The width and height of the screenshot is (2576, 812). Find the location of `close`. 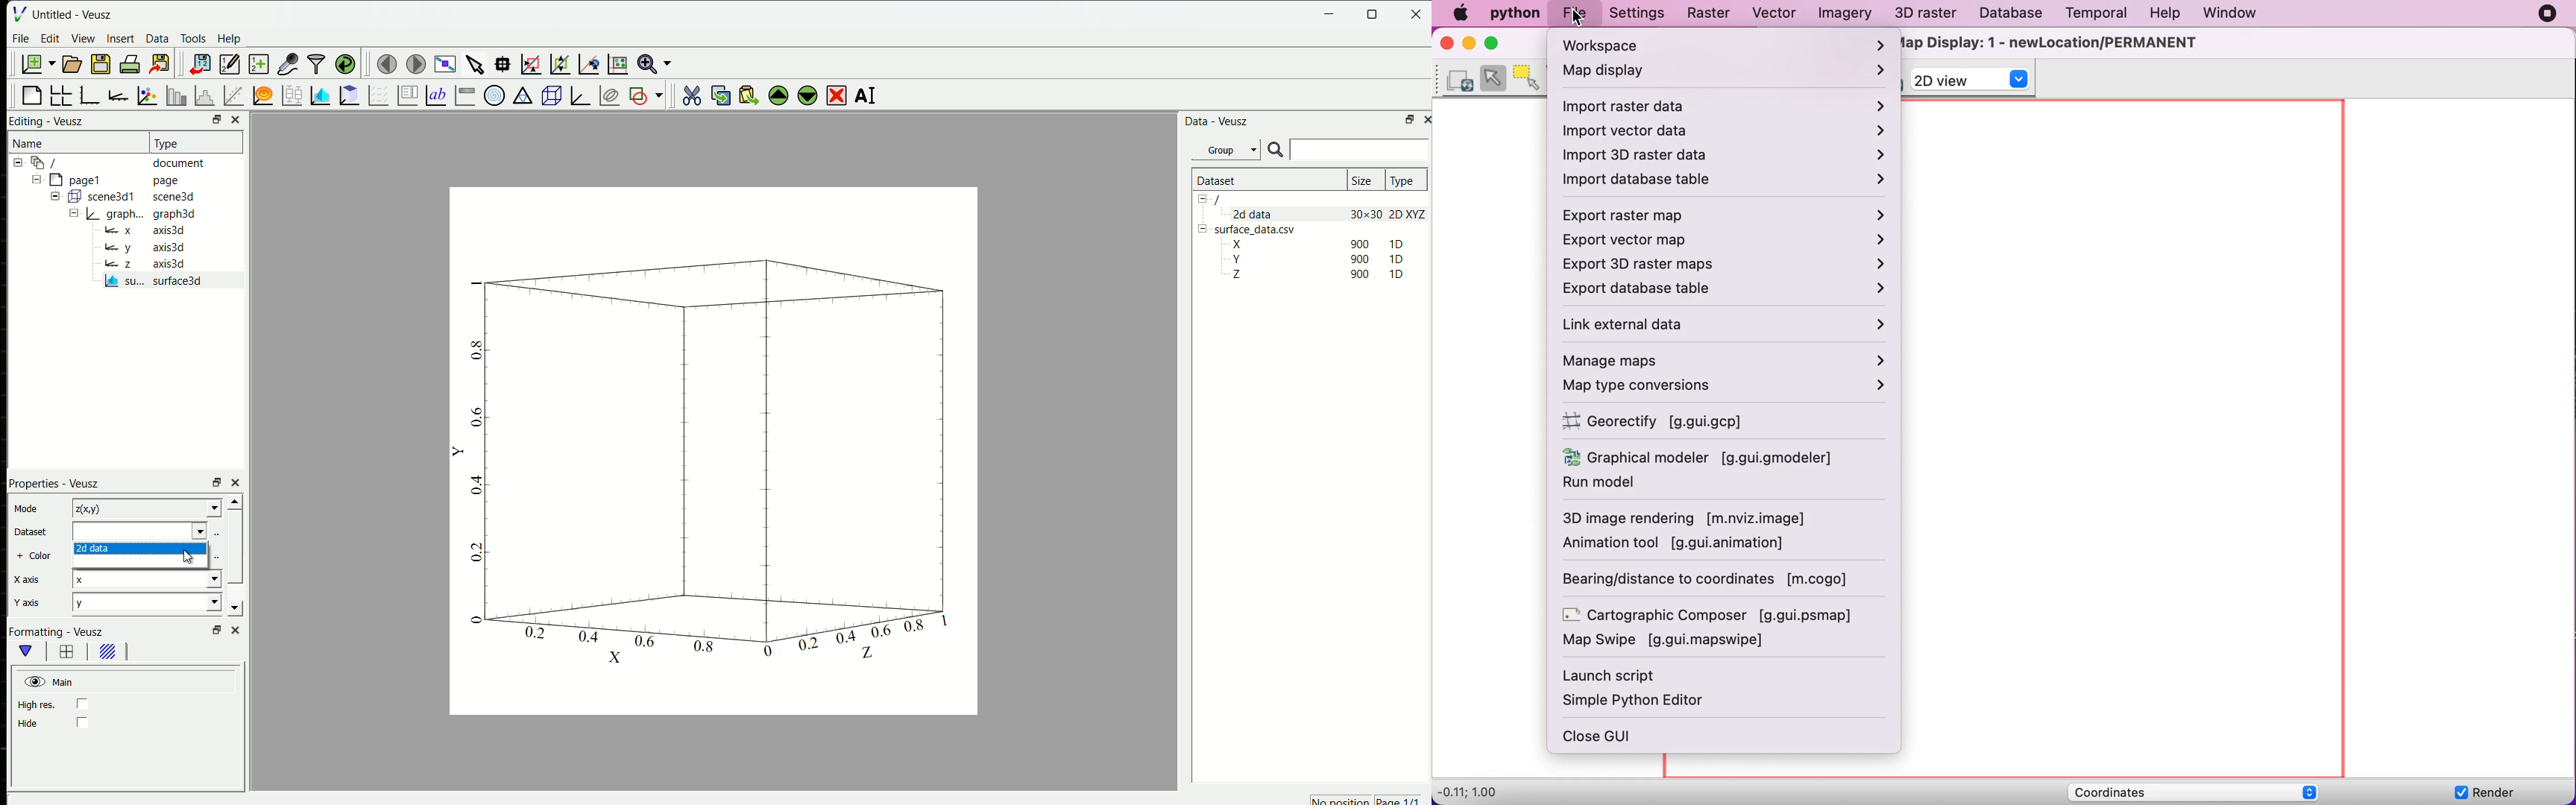

close is located at coordinates (236, 119).